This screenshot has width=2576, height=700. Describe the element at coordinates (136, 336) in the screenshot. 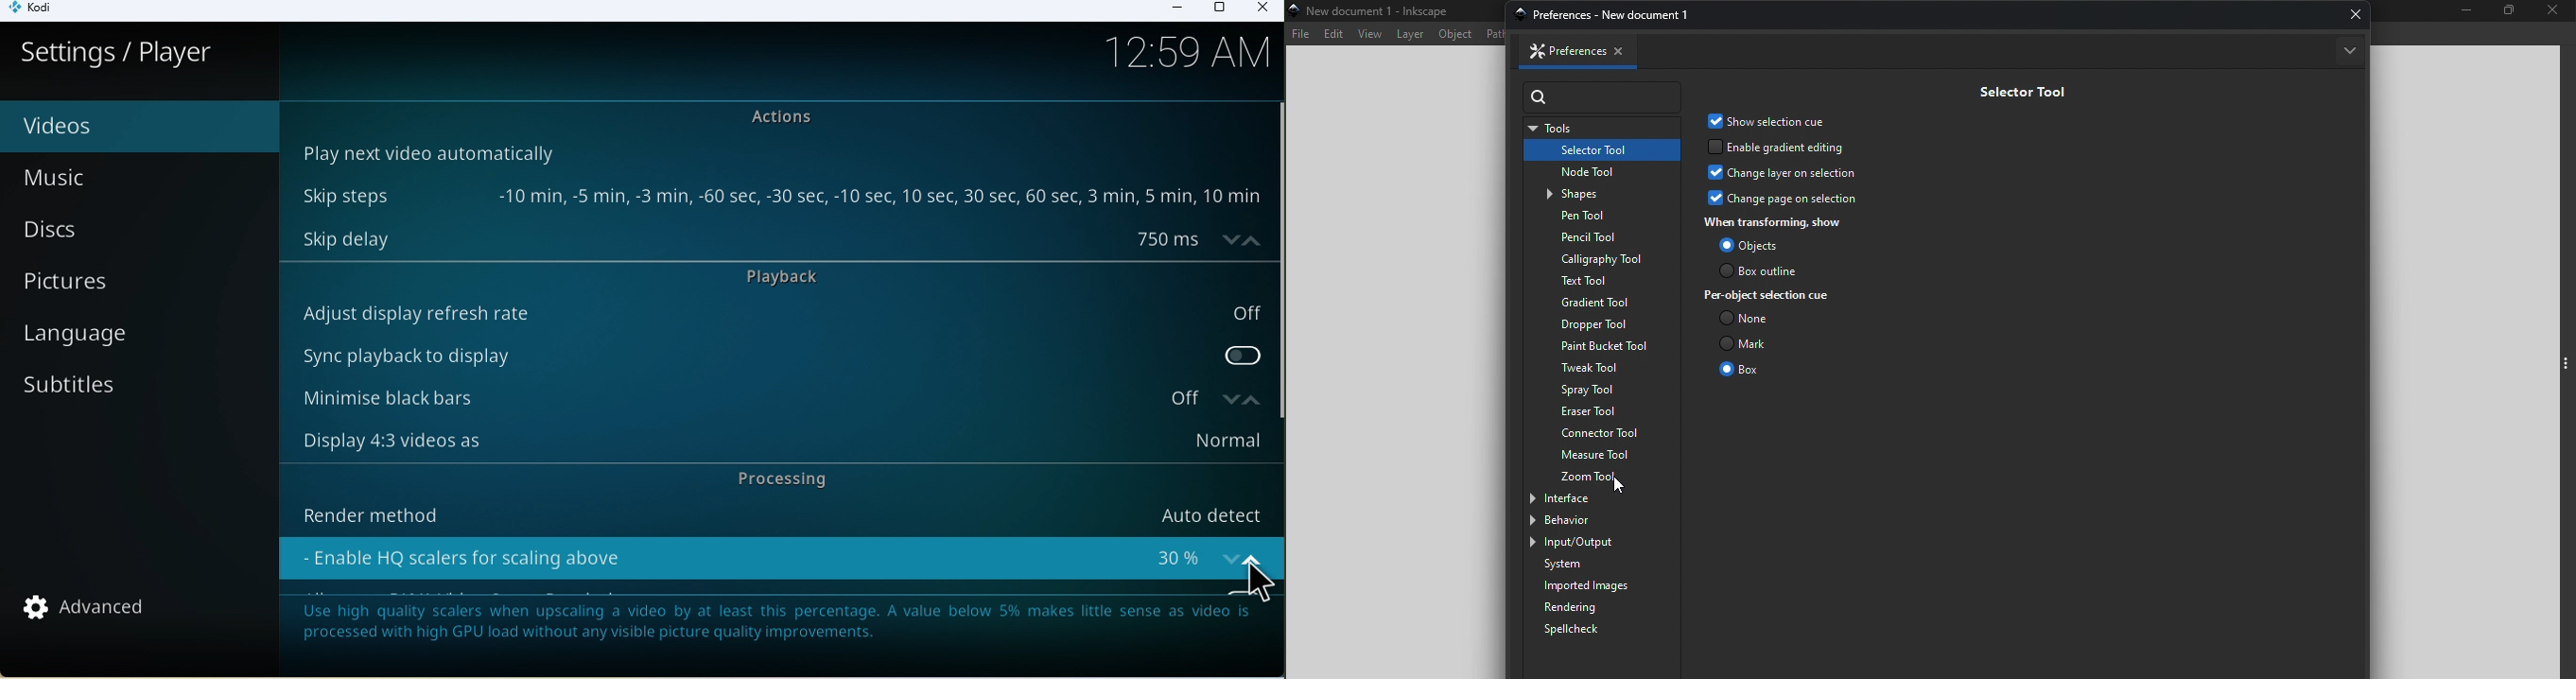

I see `Language` at that location.